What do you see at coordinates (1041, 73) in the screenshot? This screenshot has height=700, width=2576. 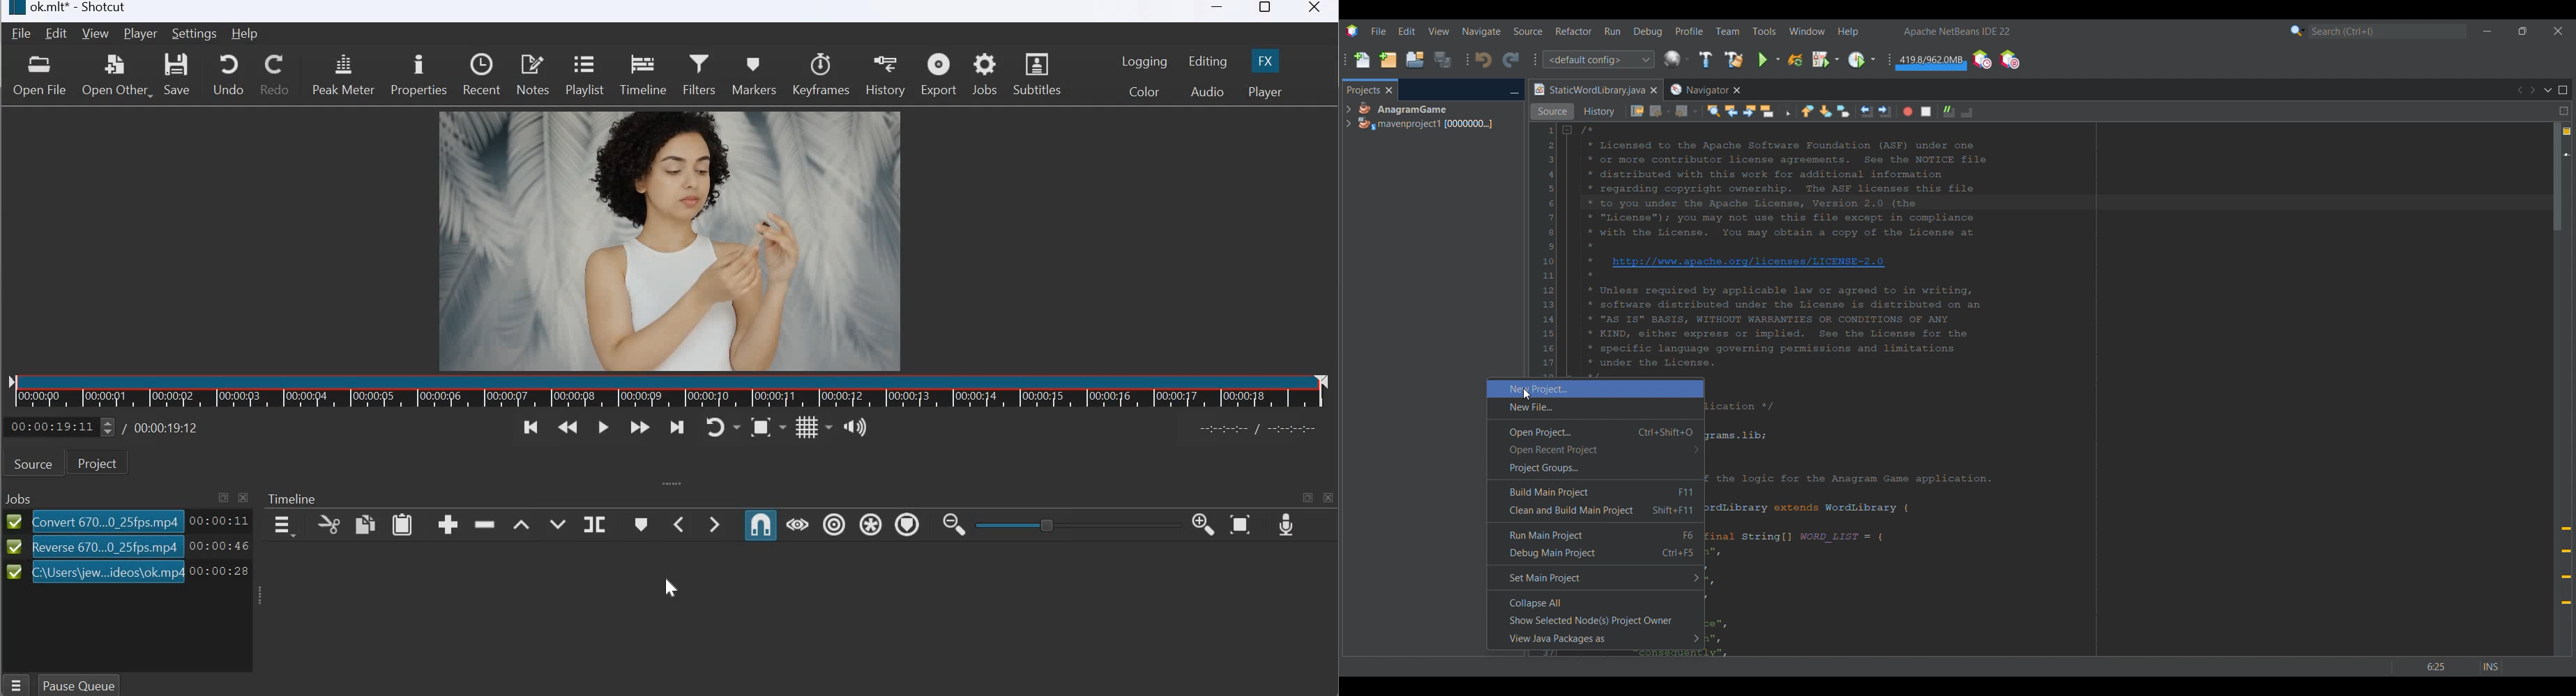 I see `Subtitles` at bounding box center [1041, 73].